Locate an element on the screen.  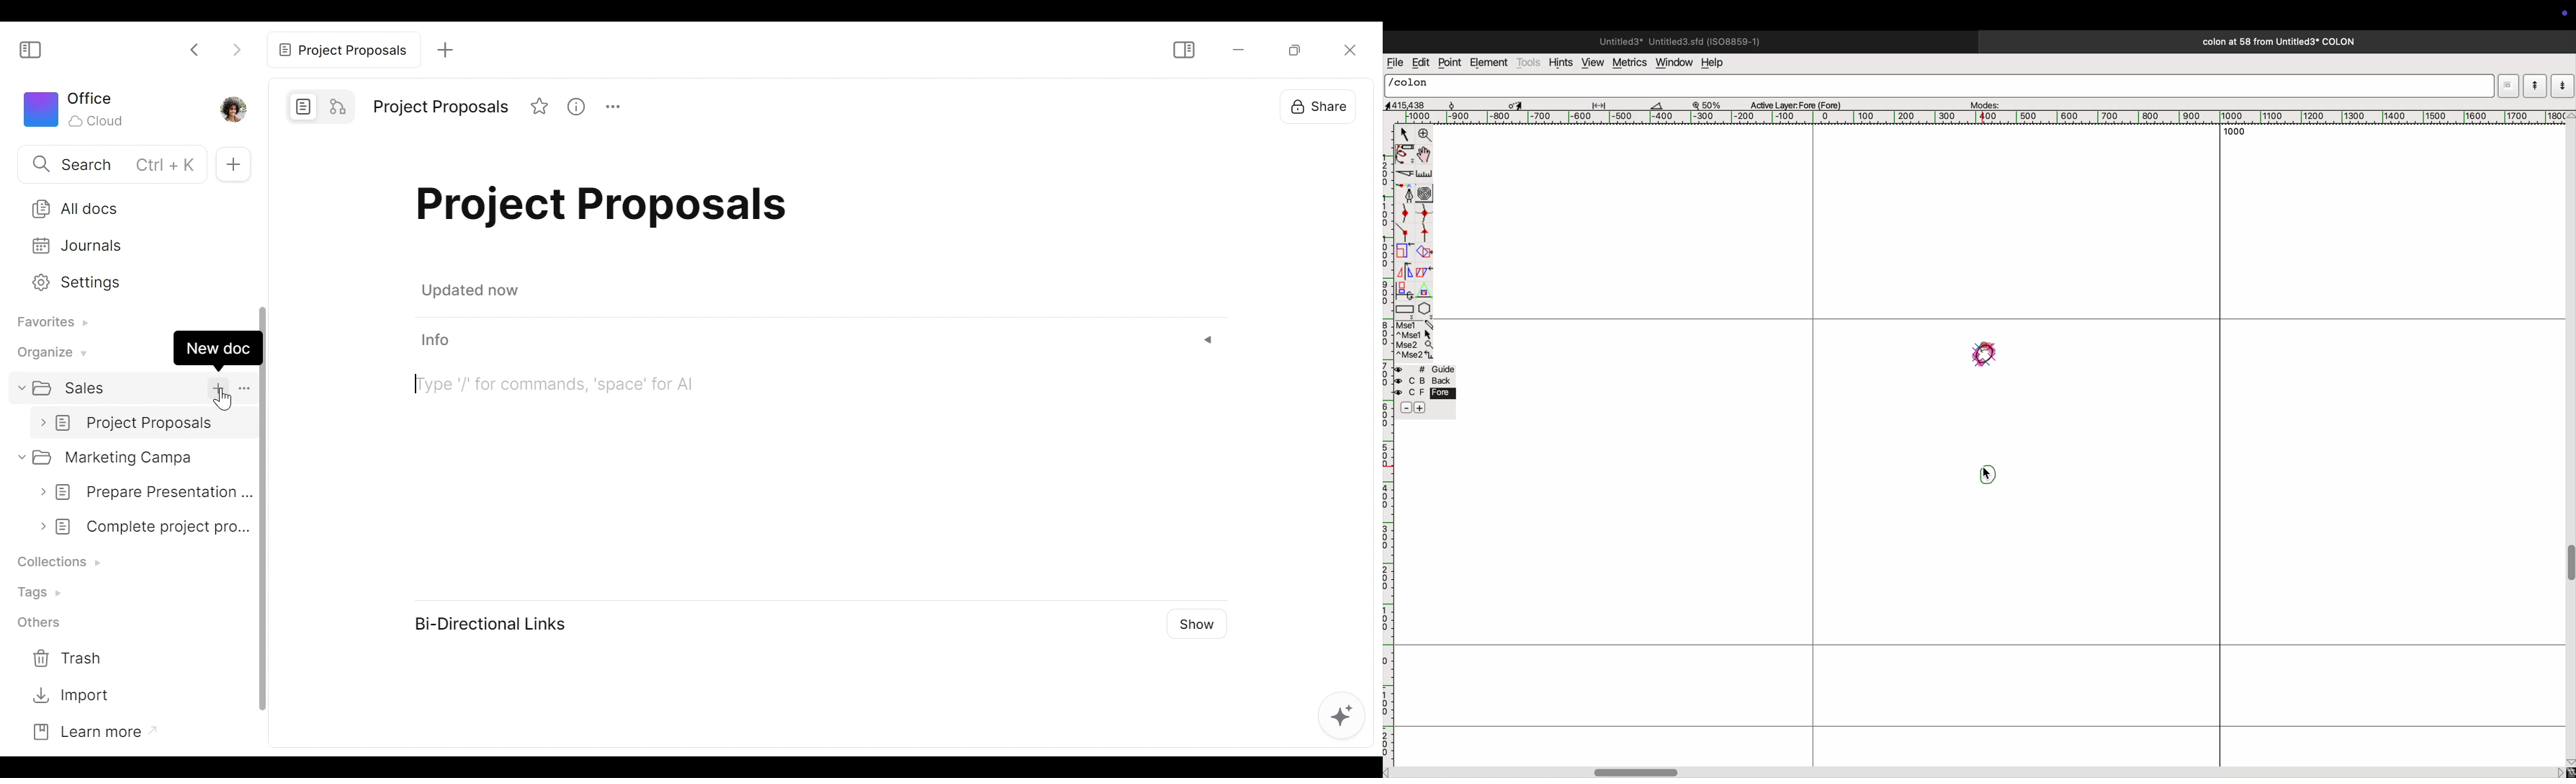
scale is located at coordinates (1425, 174).